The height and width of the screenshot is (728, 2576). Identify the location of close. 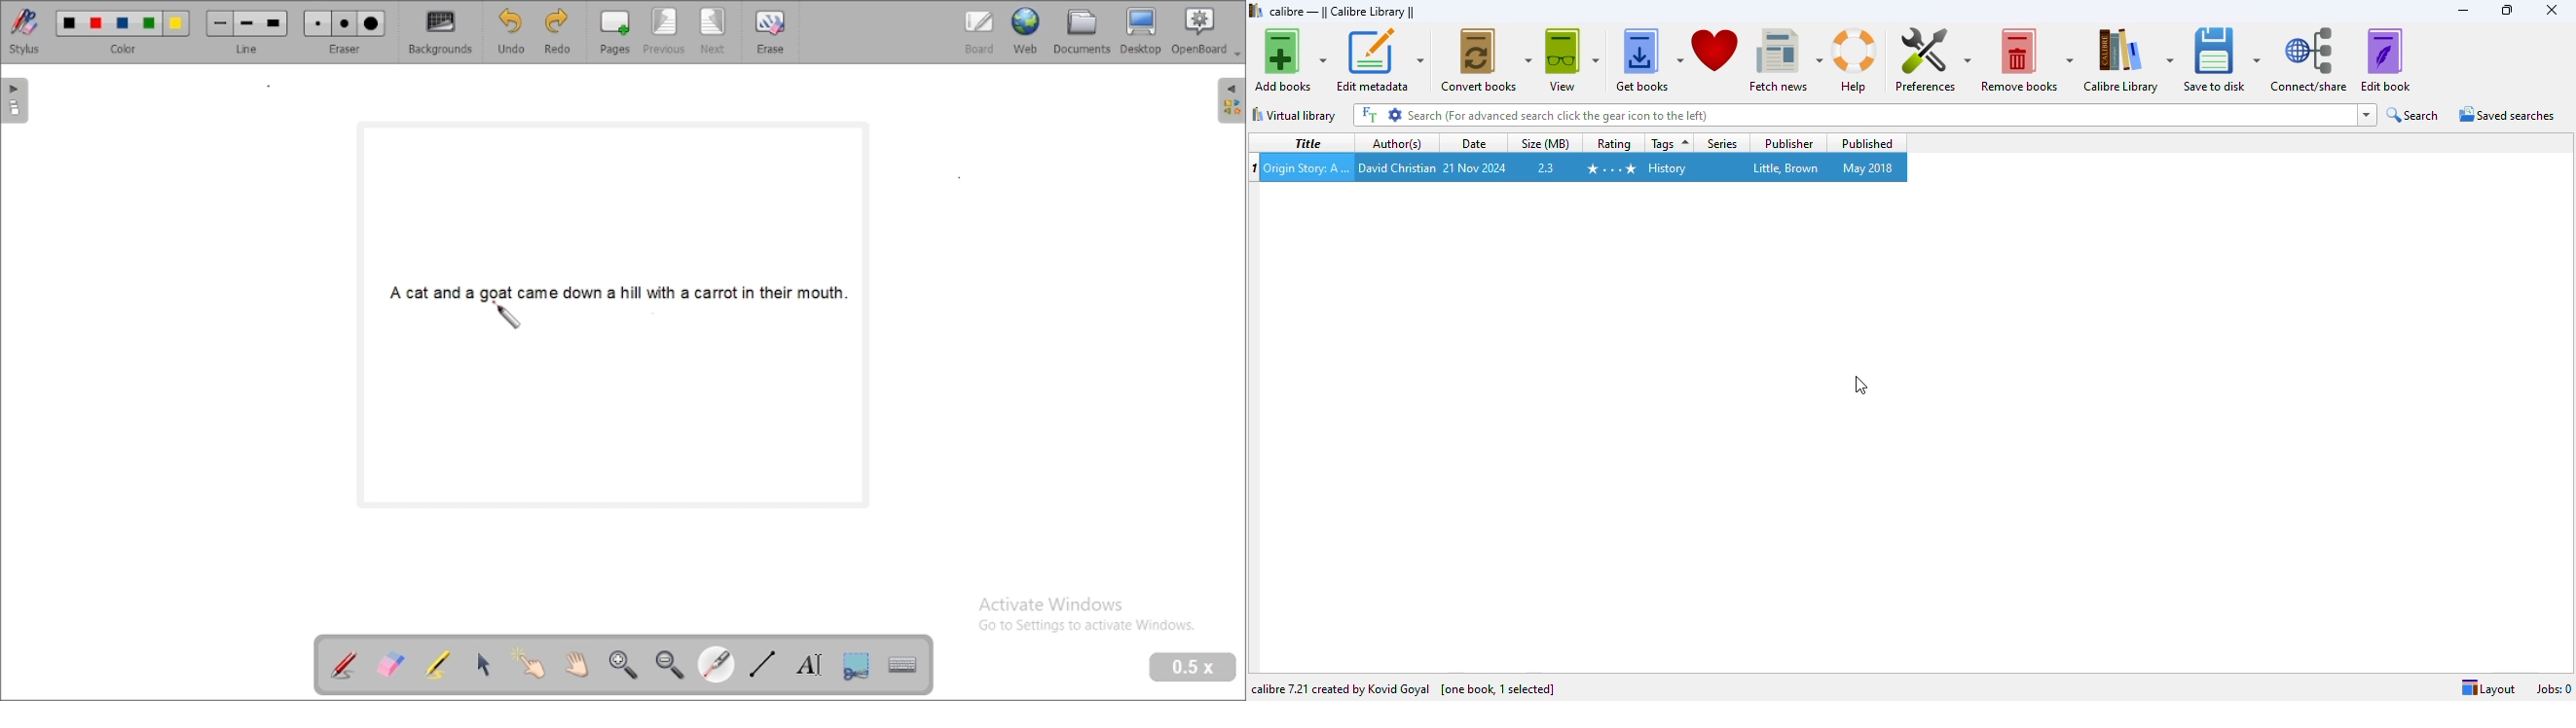
(2553, 10).